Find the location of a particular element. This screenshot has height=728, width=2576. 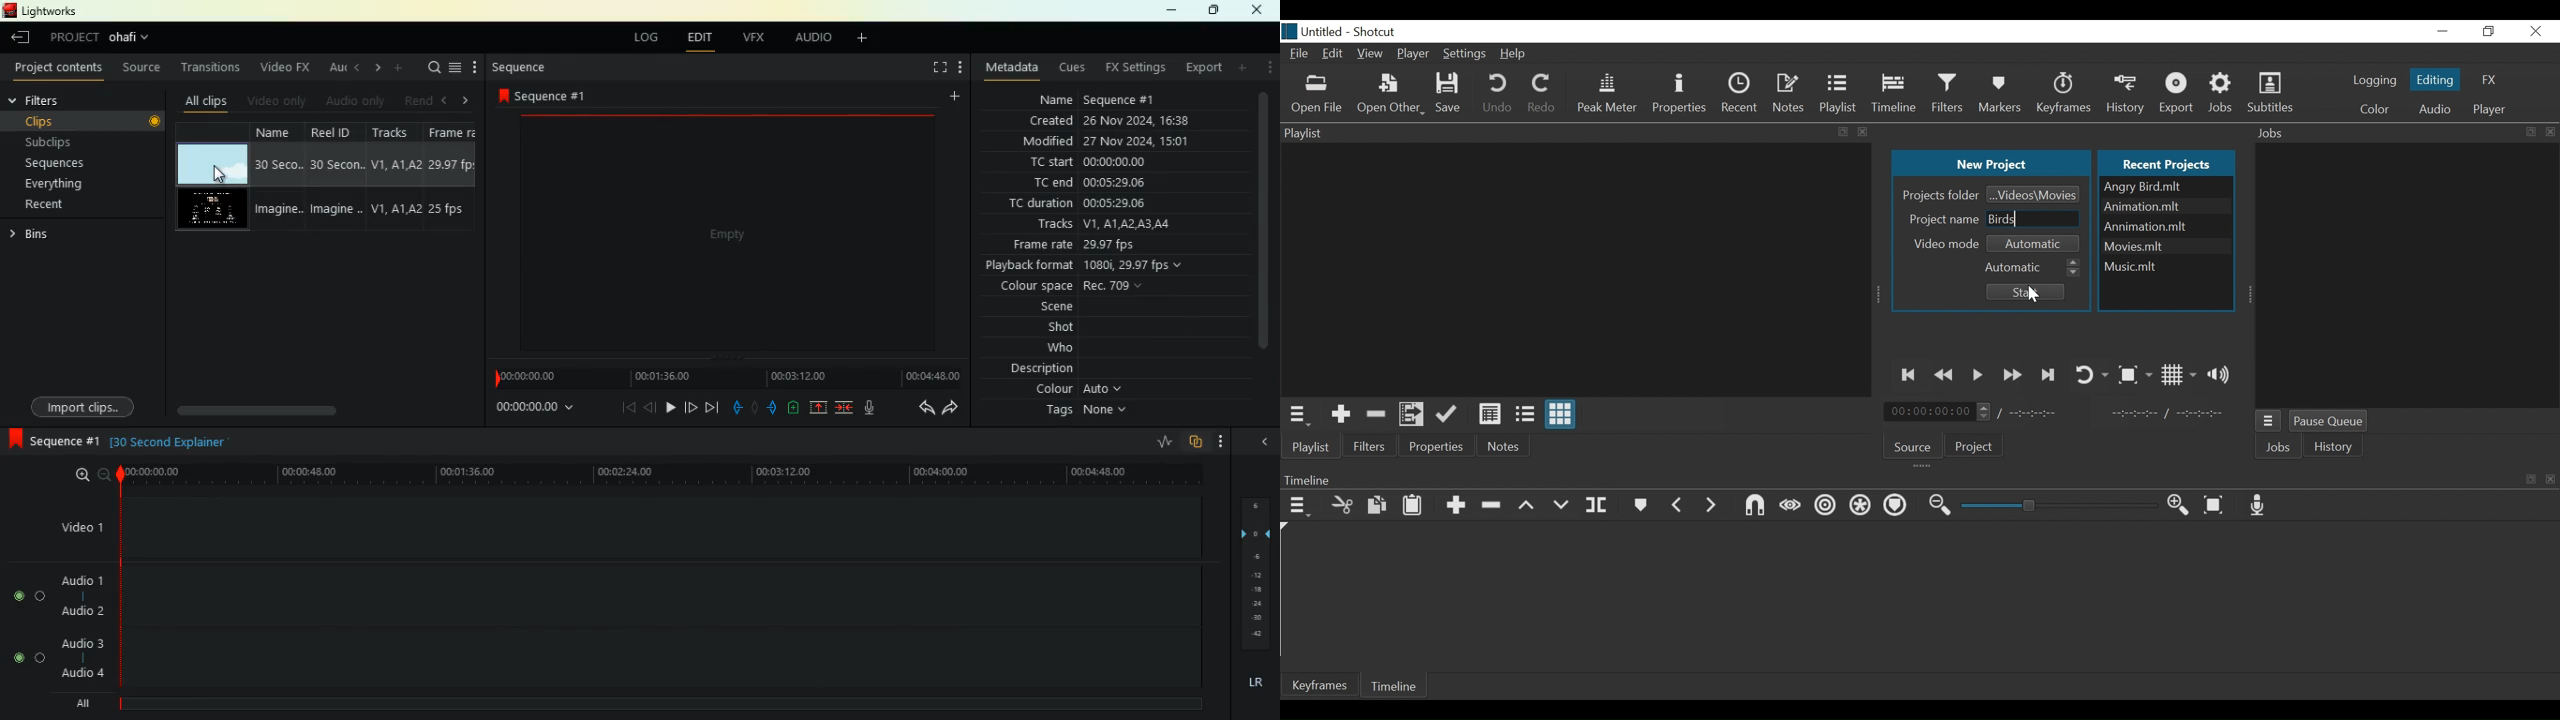

Export is located at coordinates (2179, 93).